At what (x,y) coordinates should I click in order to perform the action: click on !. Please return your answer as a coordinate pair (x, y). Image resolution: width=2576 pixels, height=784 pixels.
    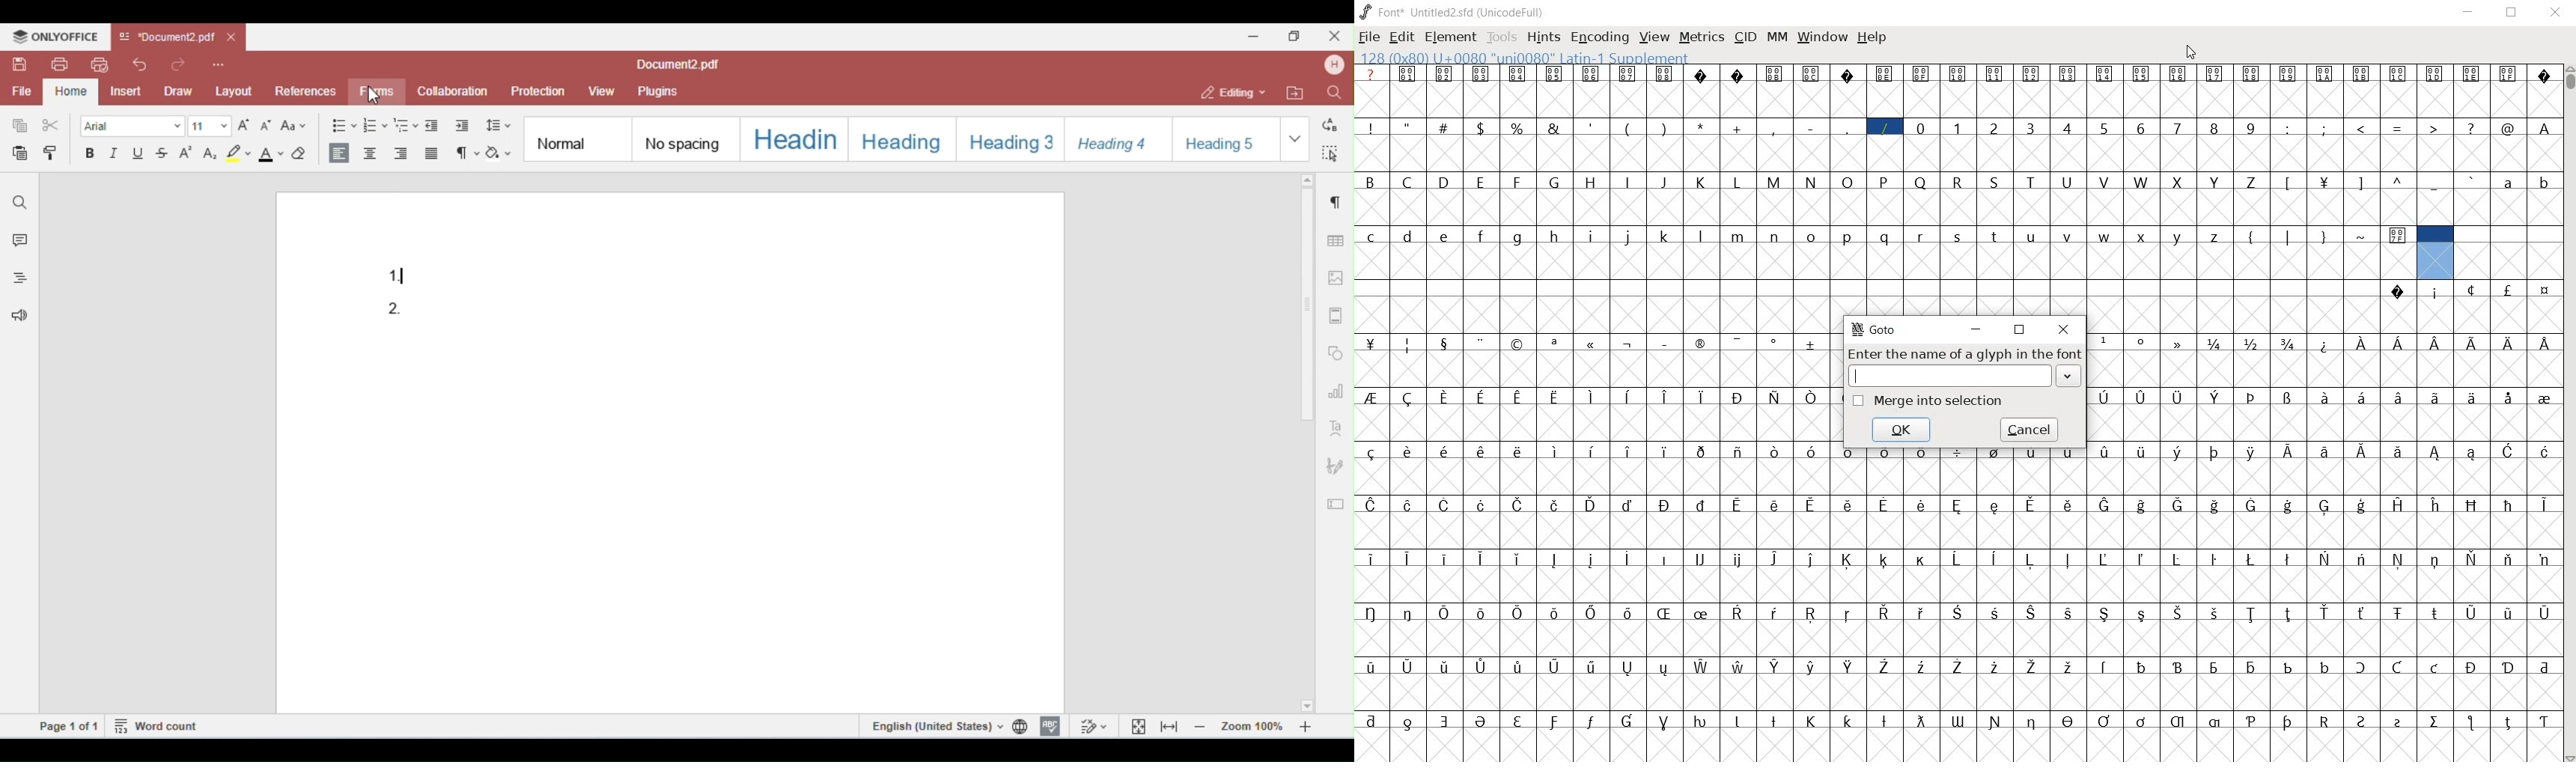
    Looking at the image, I should click on (1371, 127).